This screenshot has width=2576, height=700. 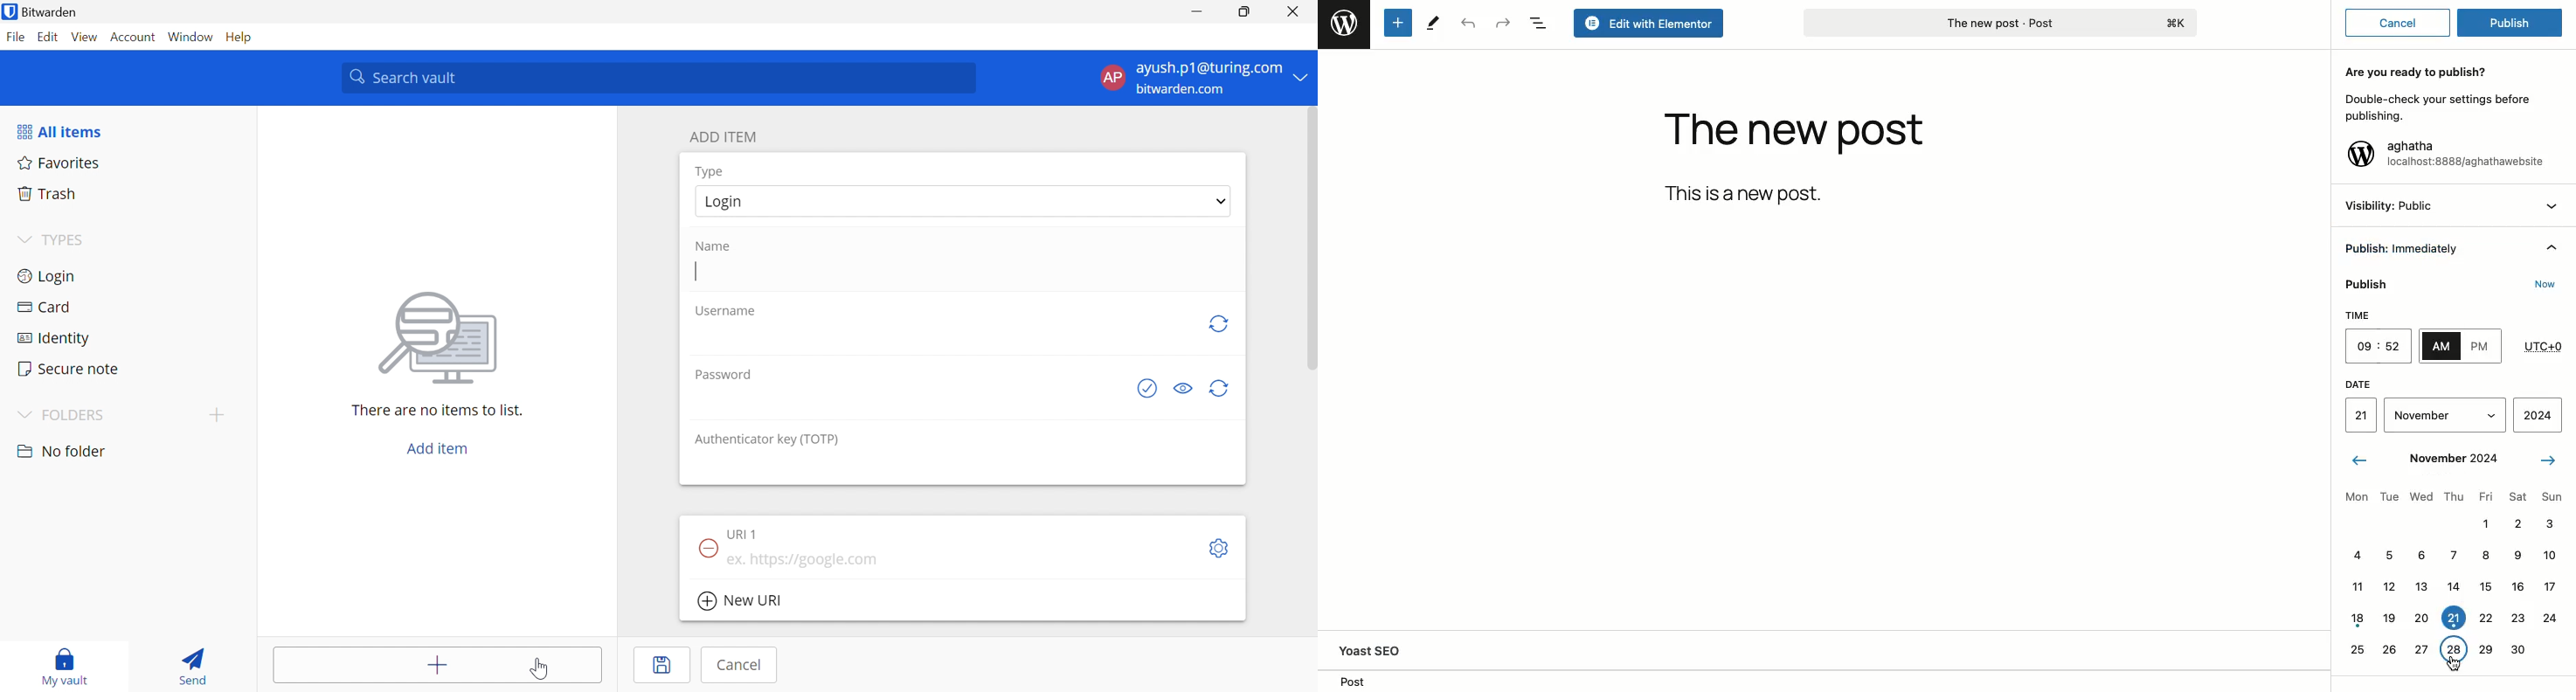 What do you see at coordinates (2420, 618) in the screenshot?
I see `20` at bounding box center [2420, 618].